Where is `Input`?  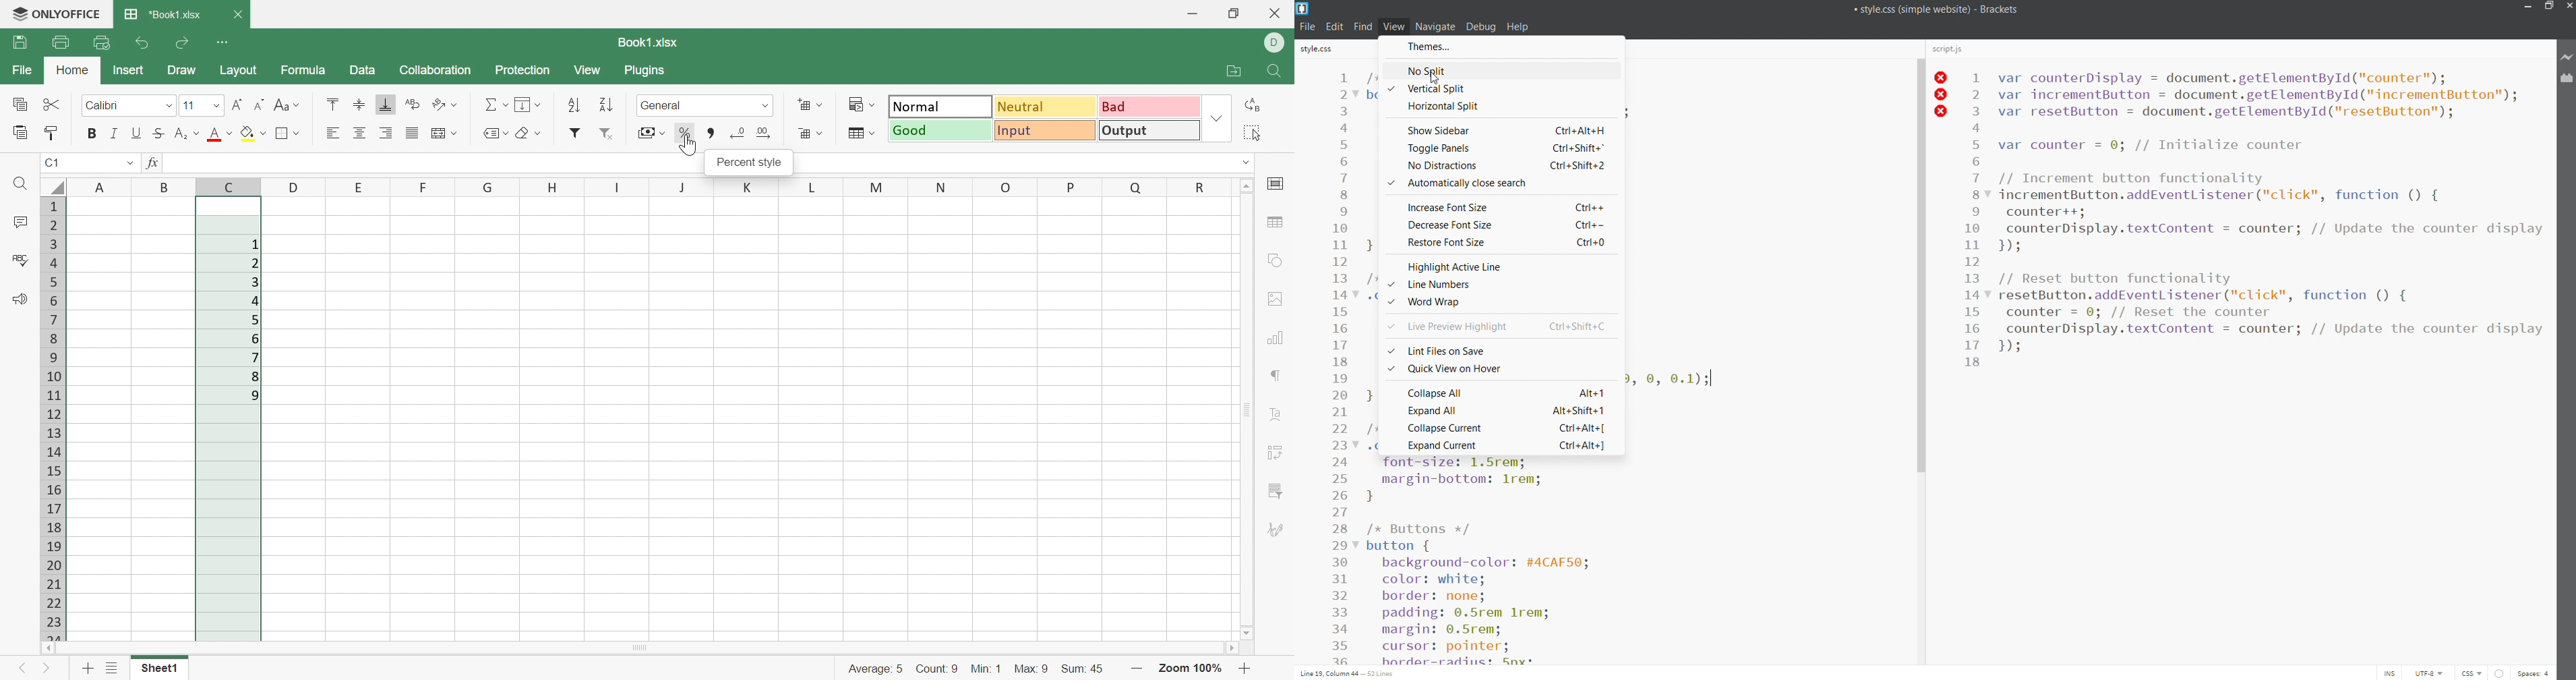 Input is located at coordinates (1046, 131).